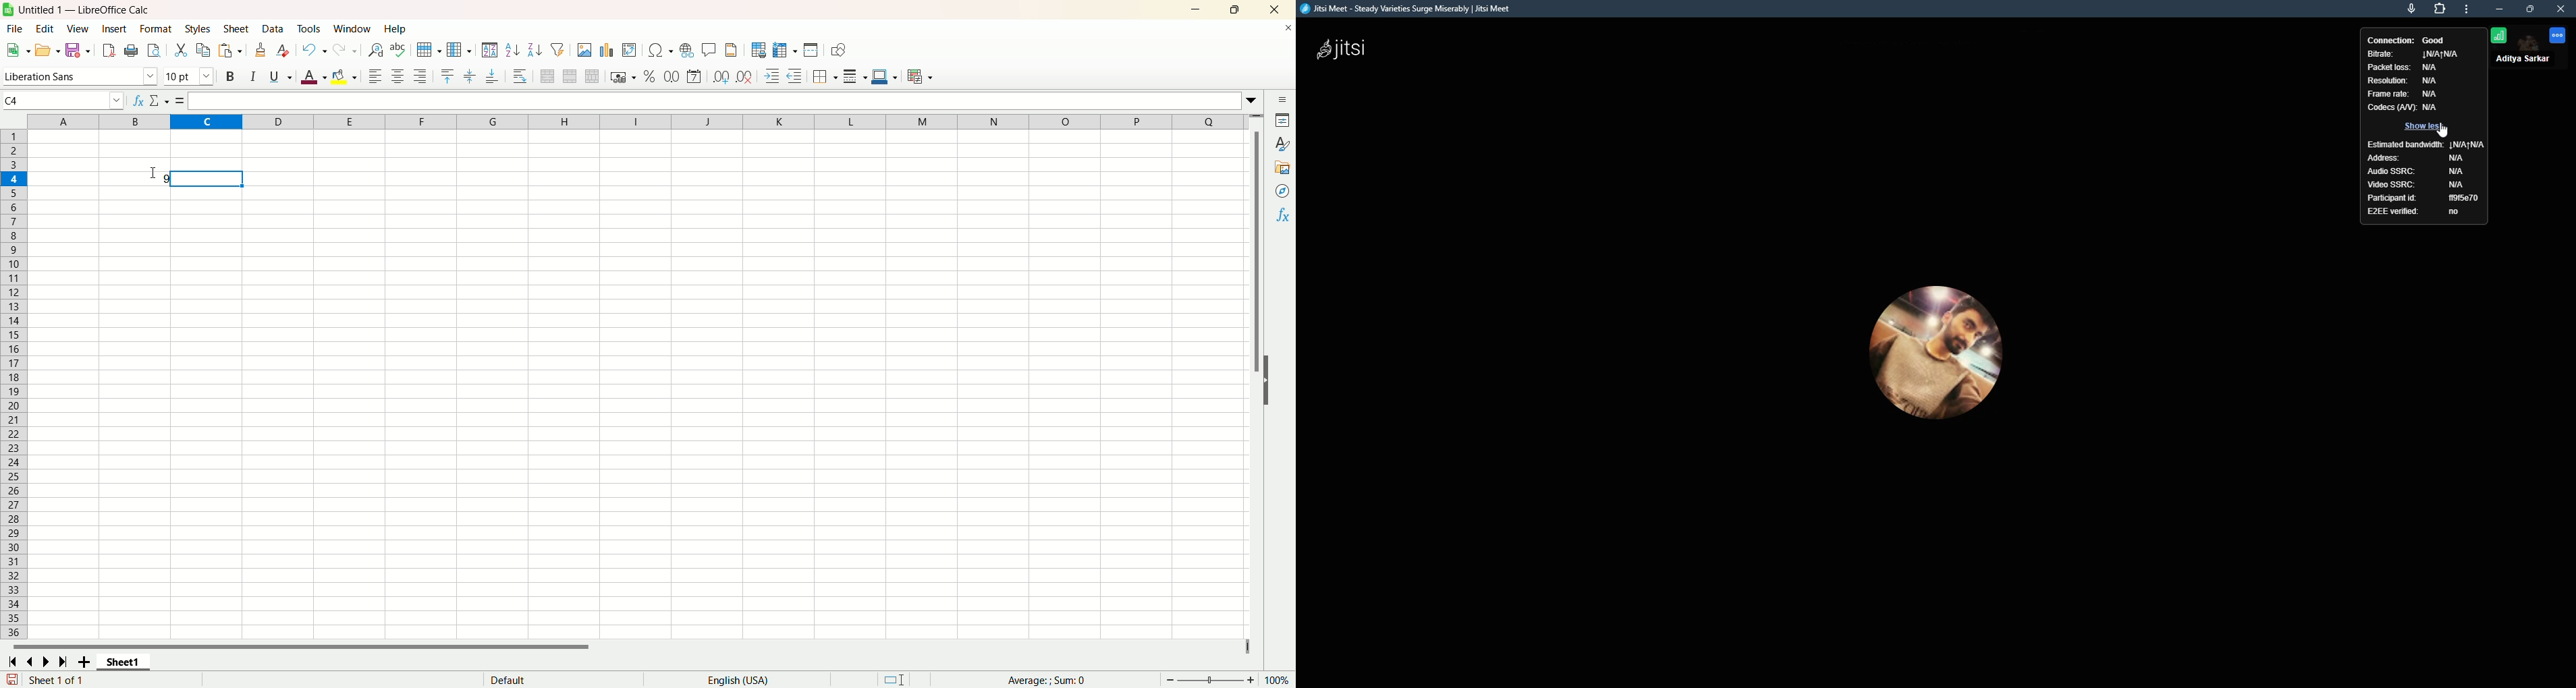 The image size is (2576, 700). What do you see at coordinates (1282, 168) in the screenshot?
I see `gallery` at bounding box center [1282, 168].